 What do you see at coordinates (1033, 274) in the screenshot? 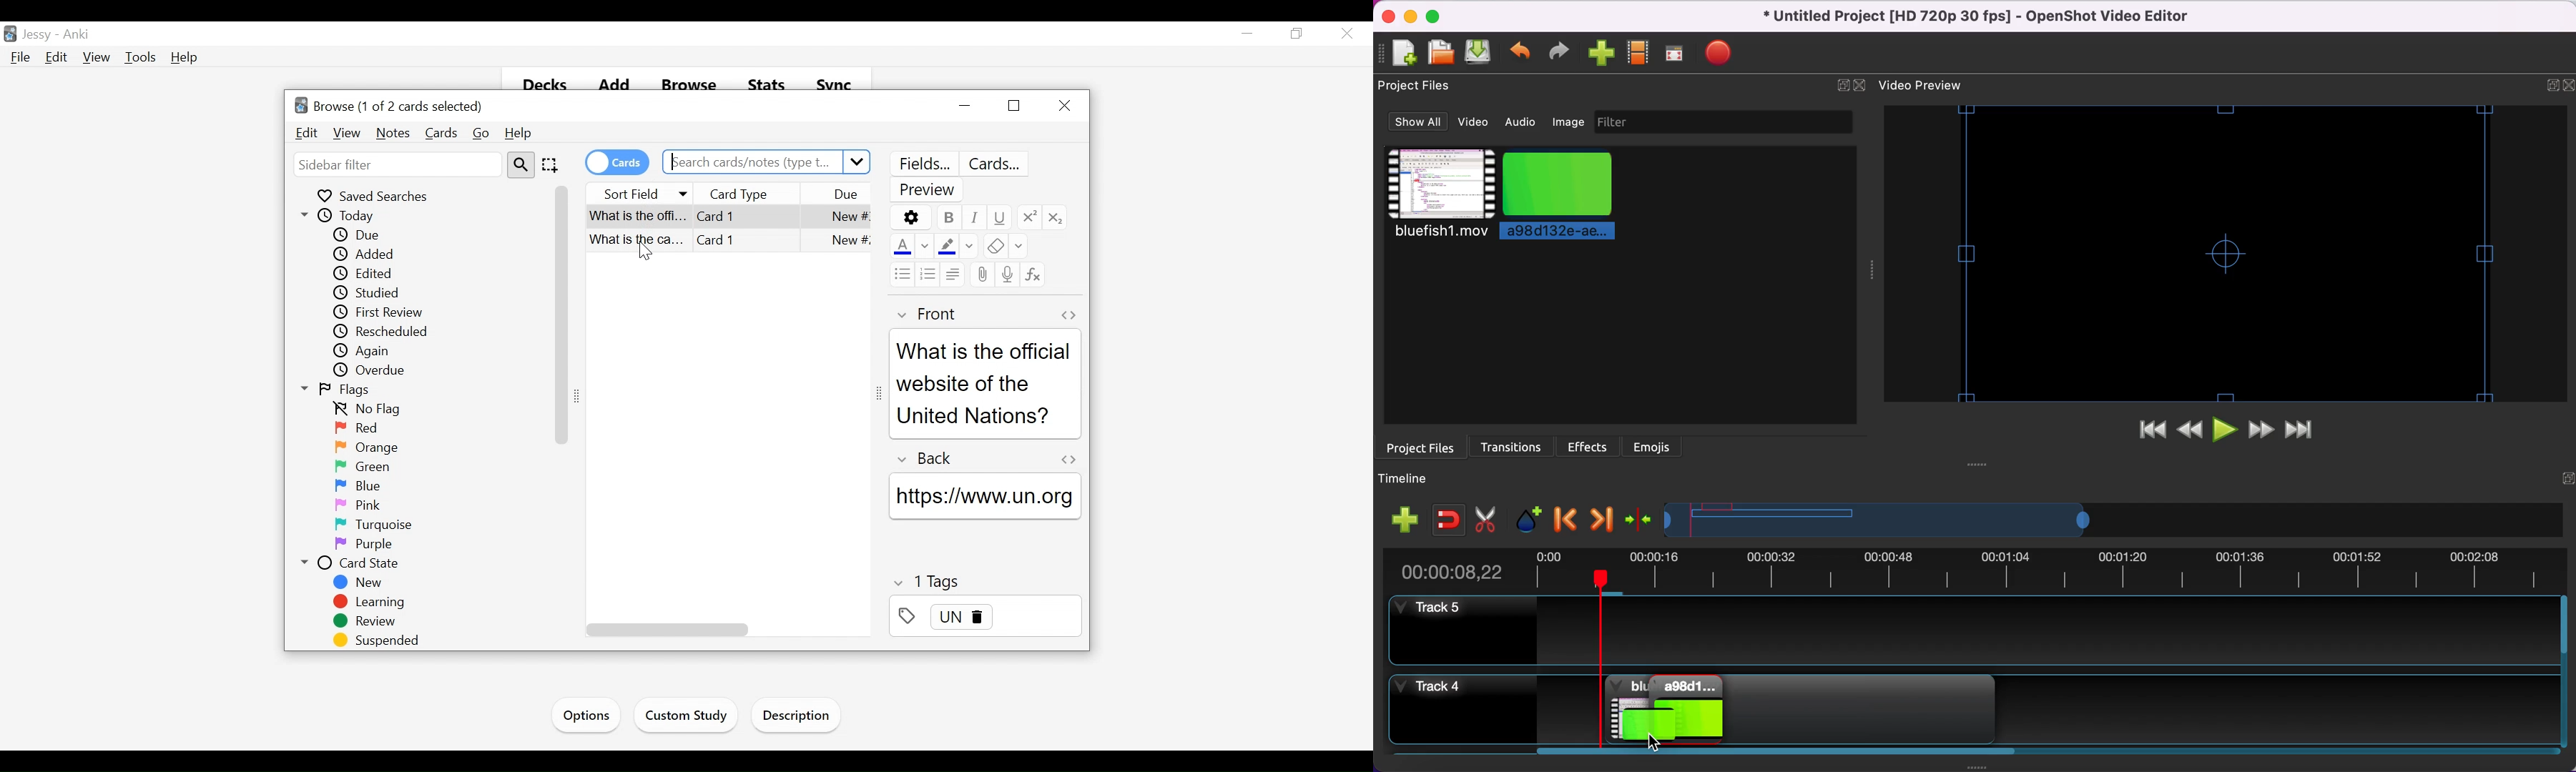
I see `Equation` at bounding box center [1033, 274].